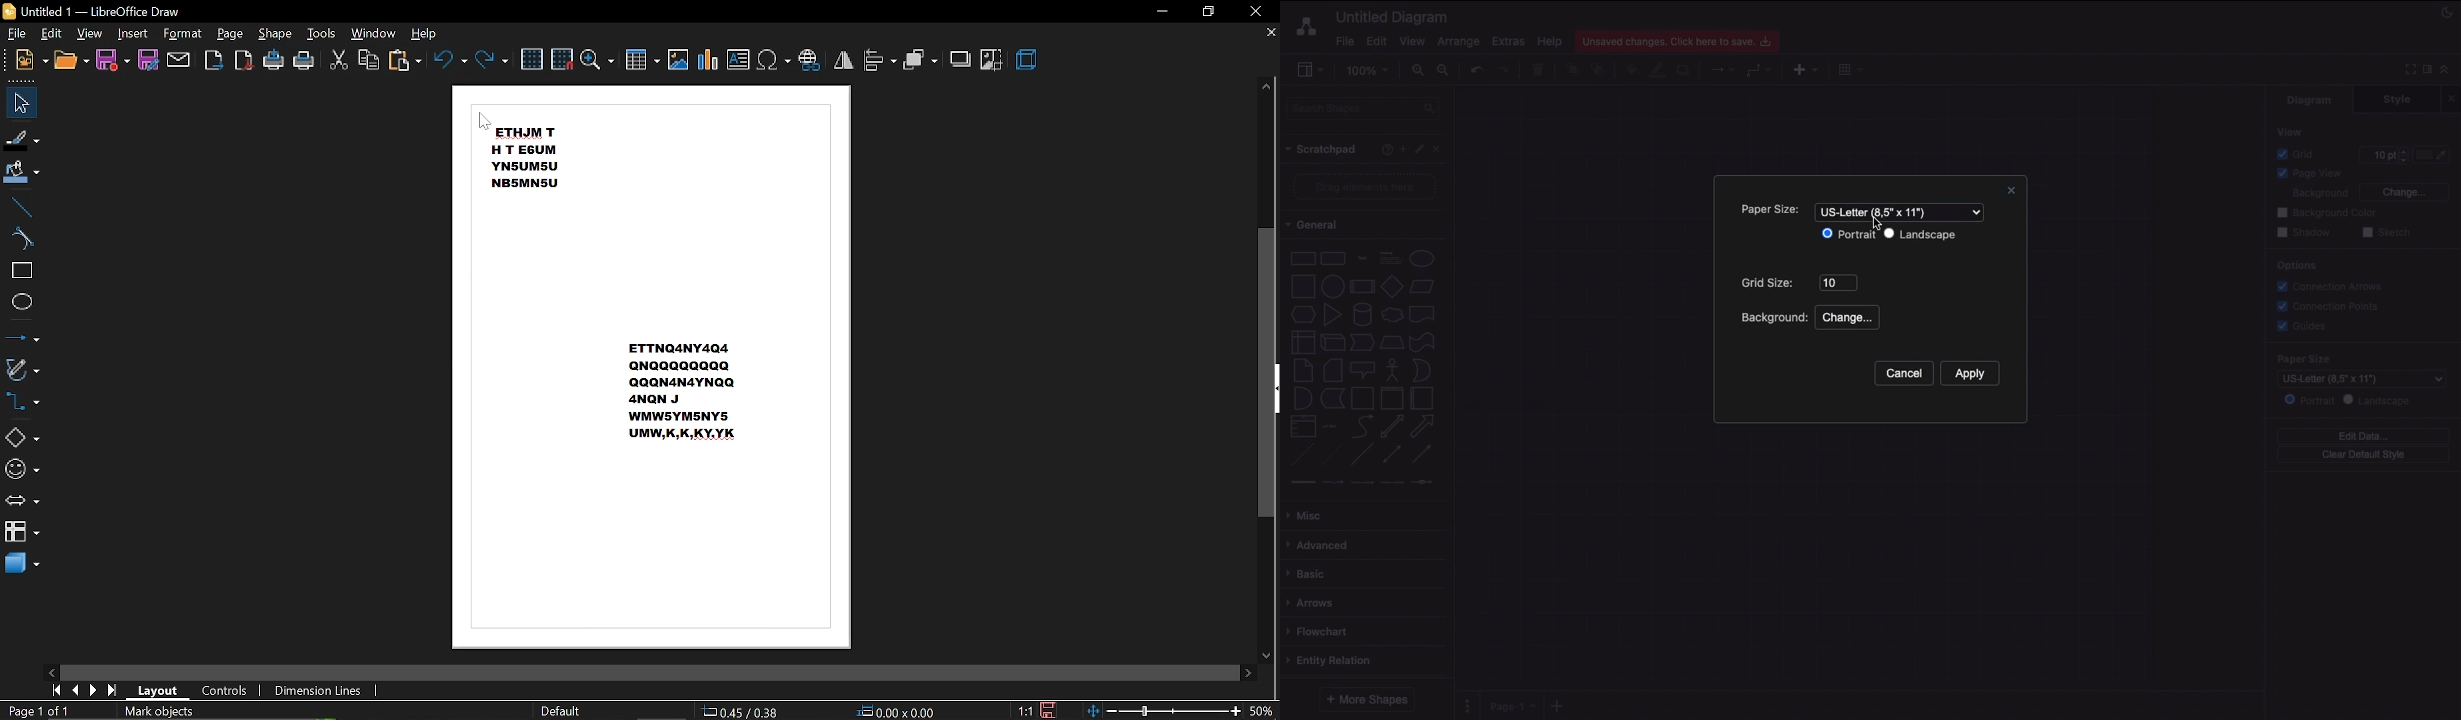 Image resolution: width=2464 pixels, height=728 pixels. Describe the element at coordinates (1402, 148) in the screenshot. I see `Add` at that location.